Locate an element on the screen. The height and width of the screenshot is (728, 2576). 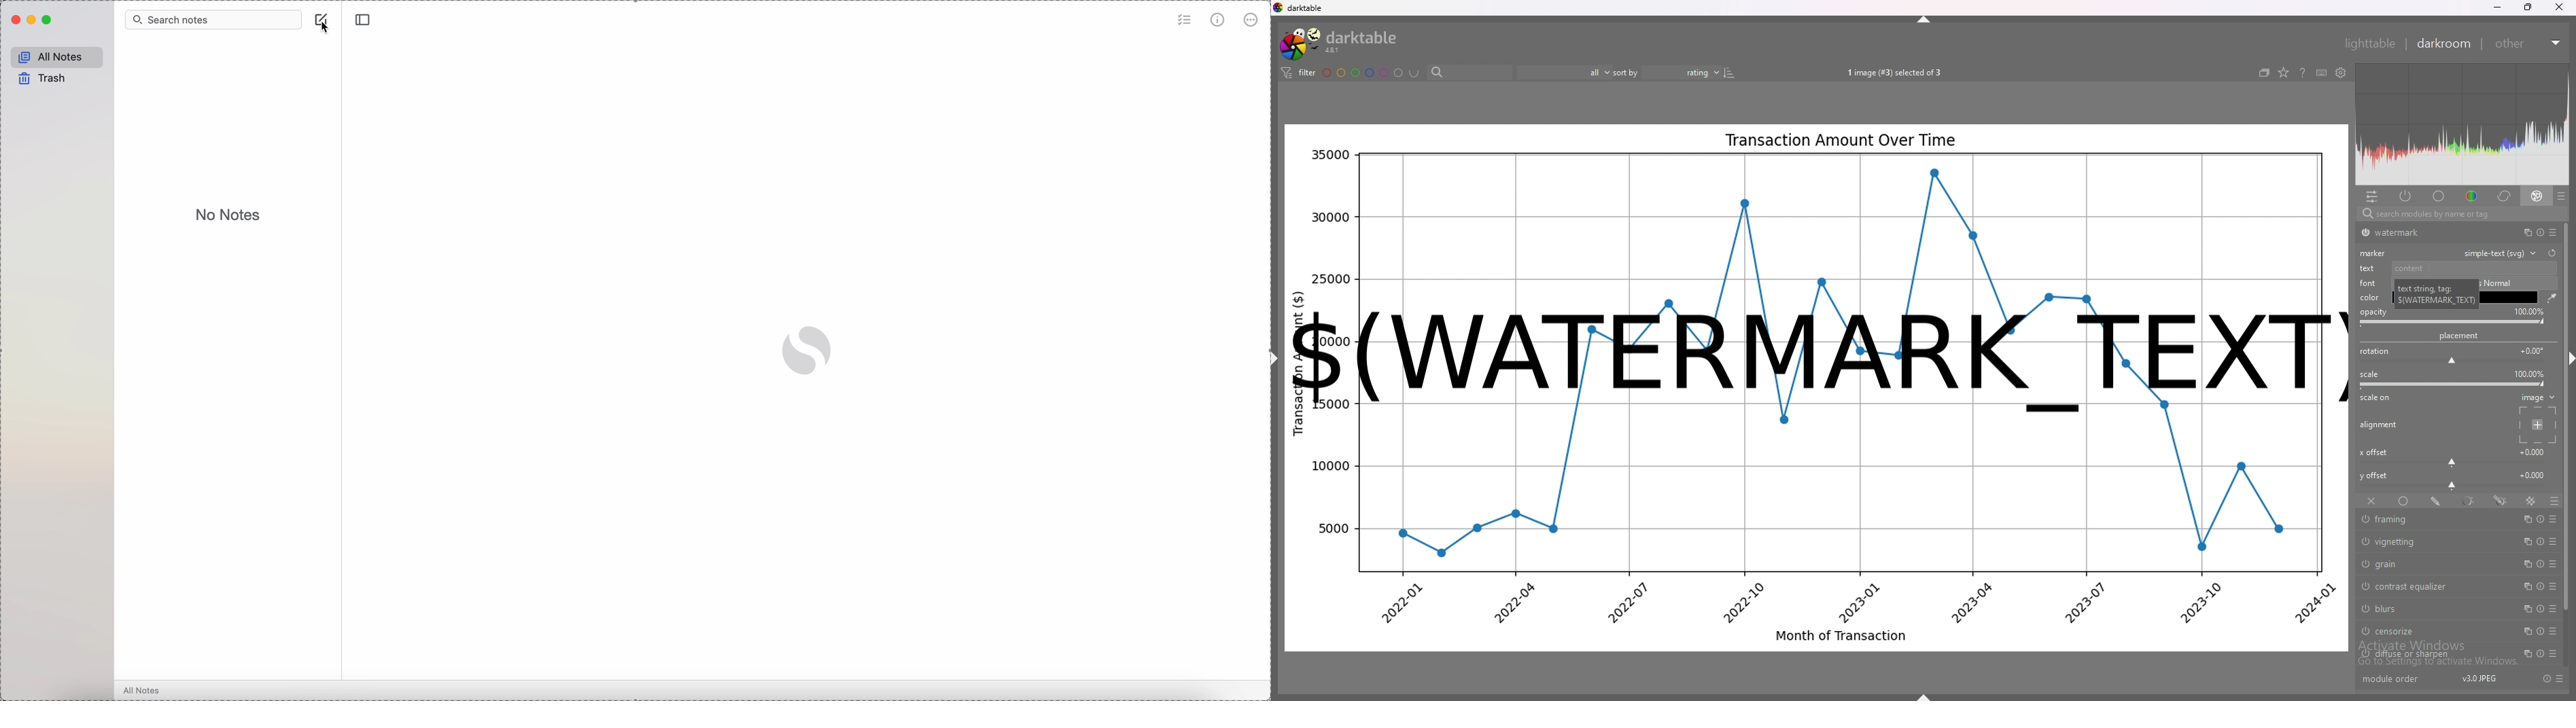
x offset is located at coordinates (2373, 452).